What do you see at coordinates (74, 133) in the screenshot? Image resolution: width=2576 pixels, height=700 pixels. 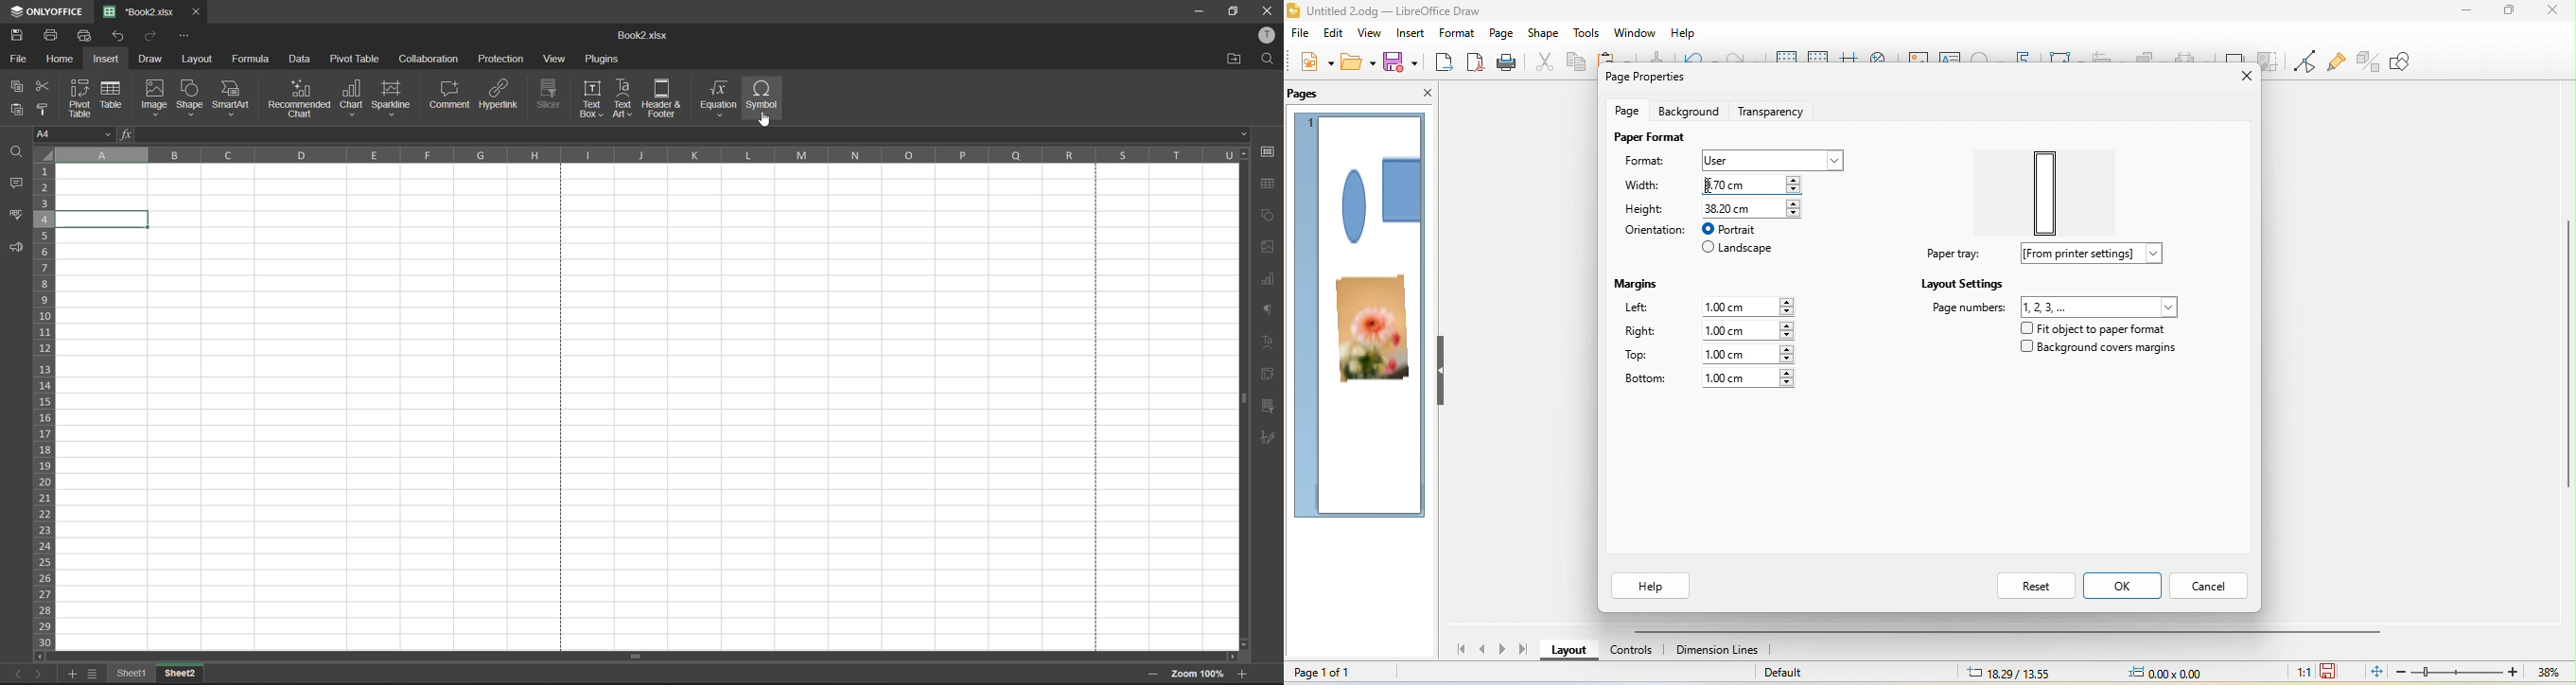 I see `cell address` at bounding box center [74, 133].